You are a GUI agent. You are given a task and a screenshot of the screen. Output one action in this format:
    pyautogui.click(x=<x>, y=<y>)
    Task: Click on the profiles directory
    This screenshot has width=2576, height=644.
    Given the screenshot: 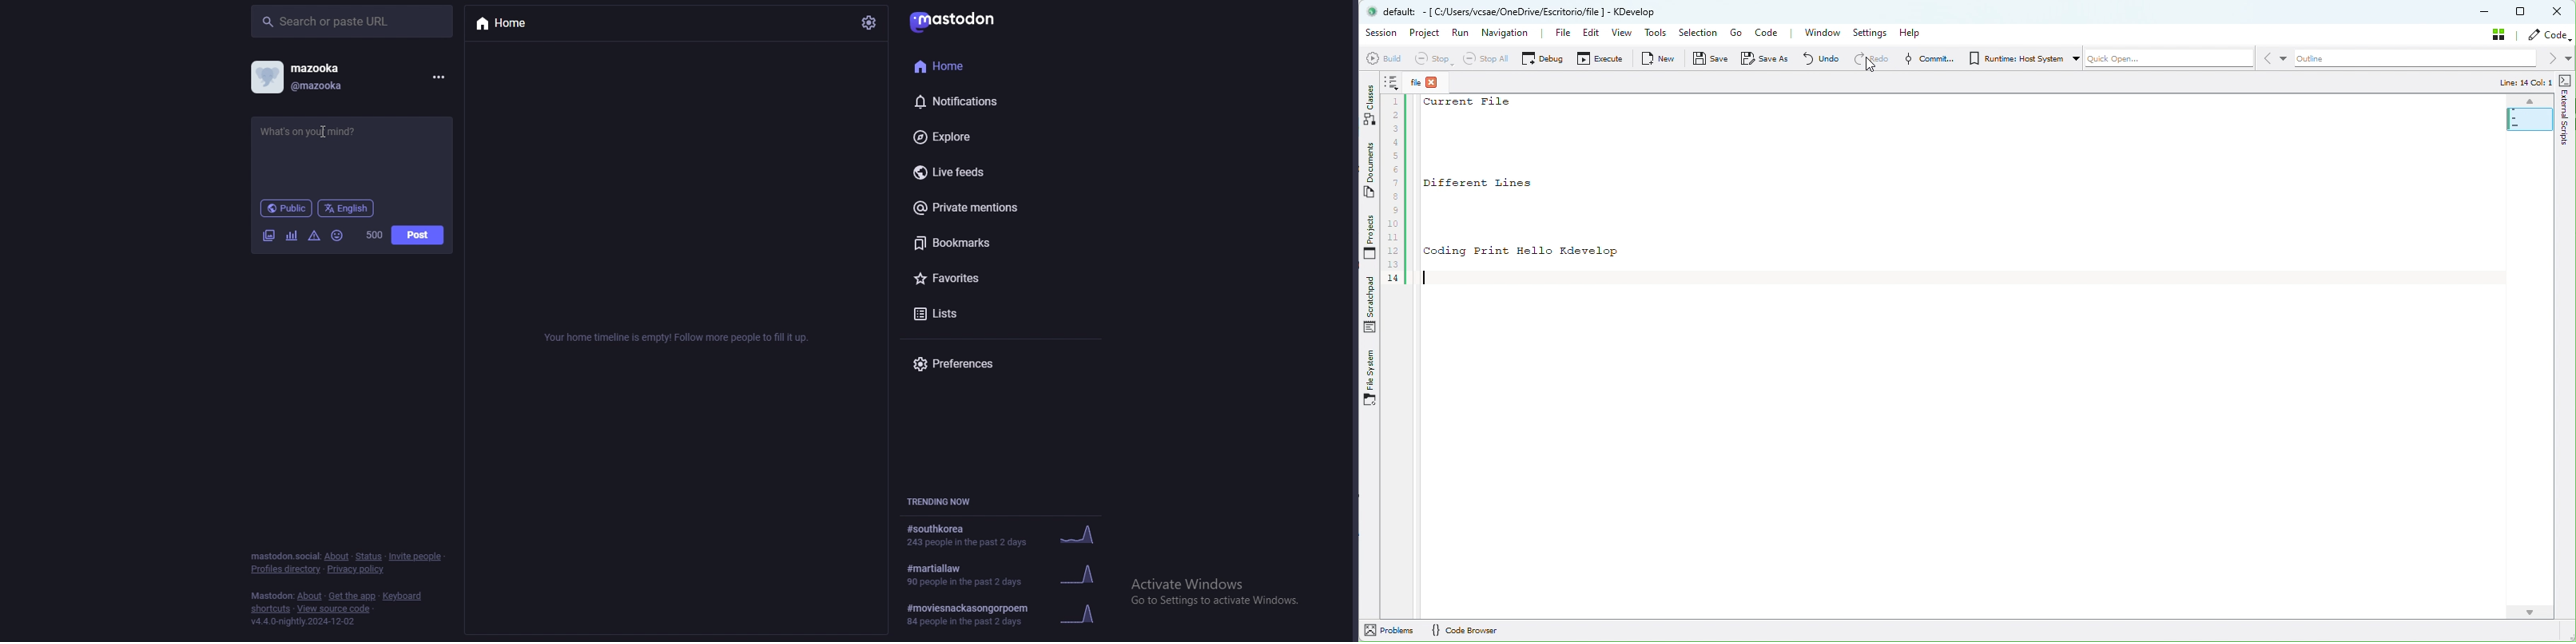 What is the action you would take?
    pyautogui.click(x=286, y=569)
    